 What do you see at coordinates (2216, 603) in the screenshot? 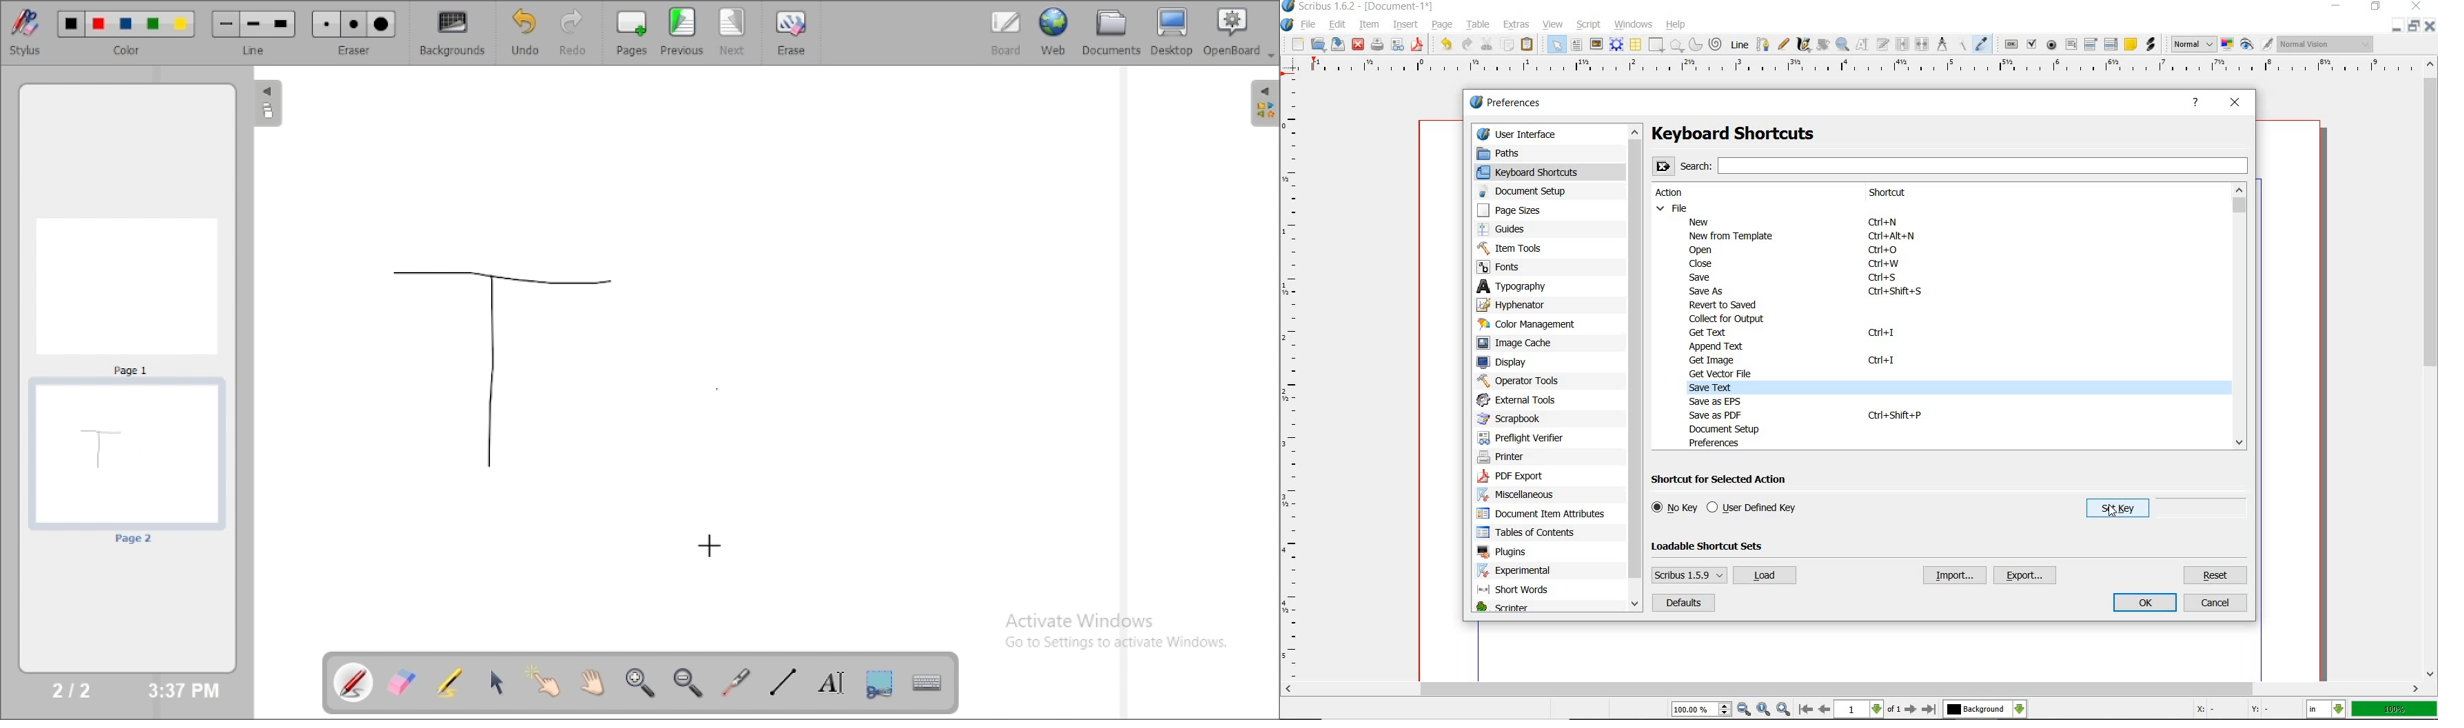
I see `cancel` at bounding box center [2216, 603].